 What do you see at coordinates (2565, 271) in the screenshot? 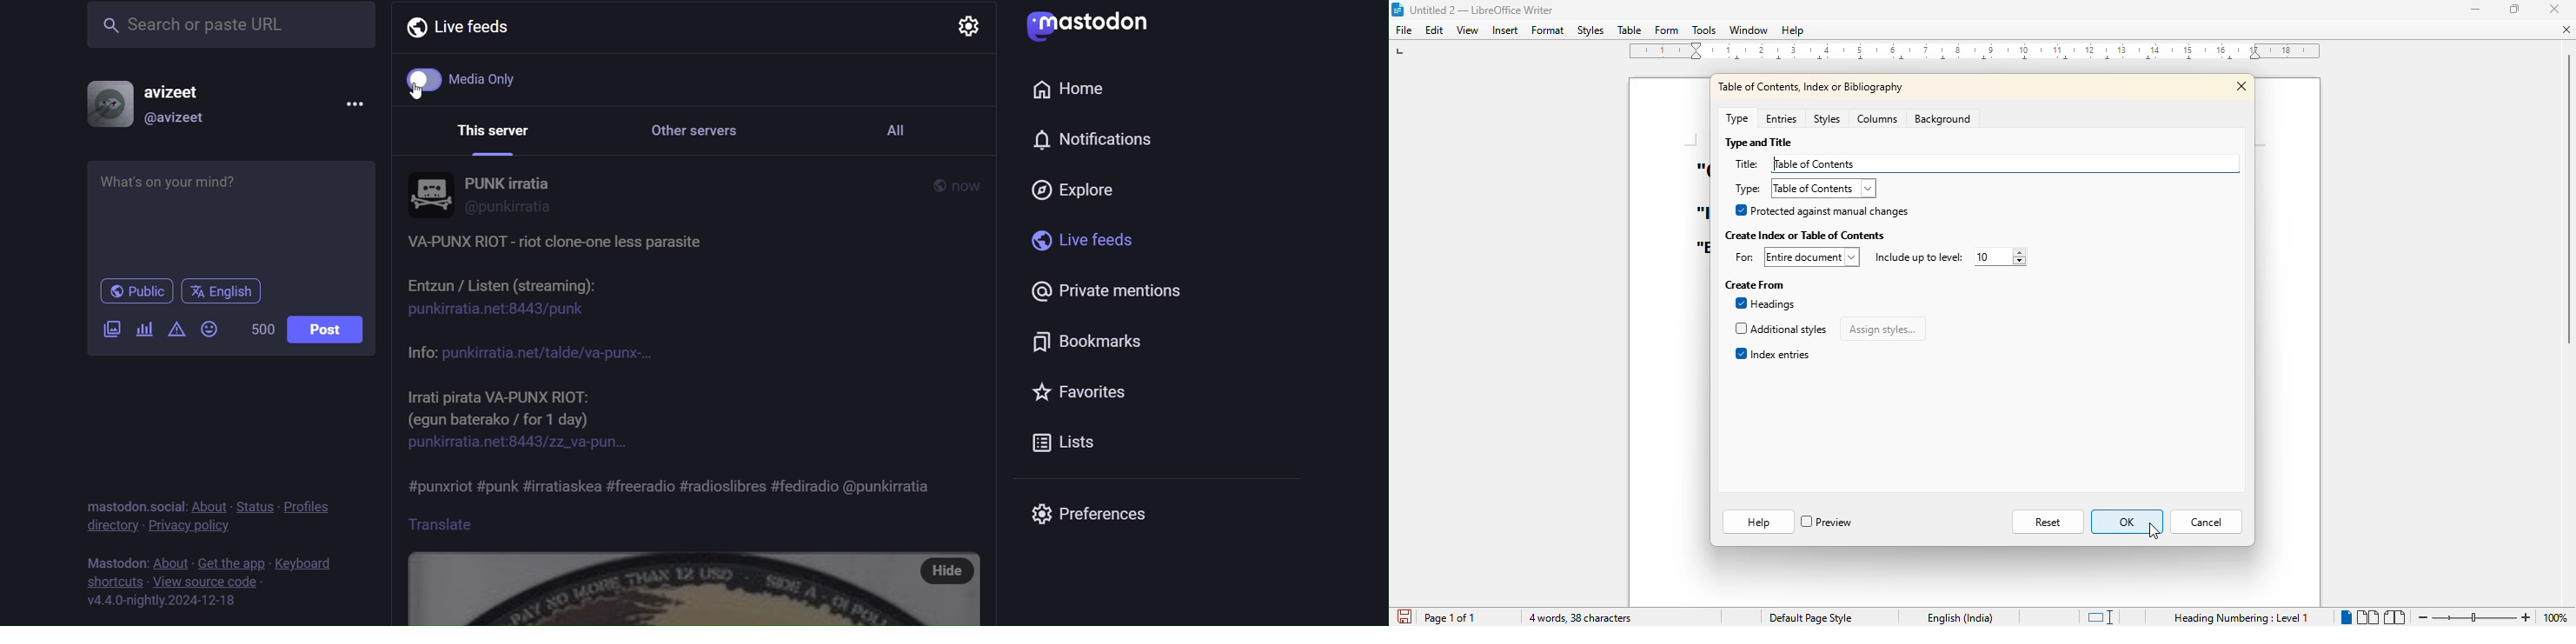
I see `vertical scroll bar` at bounding box center [2565, 271].